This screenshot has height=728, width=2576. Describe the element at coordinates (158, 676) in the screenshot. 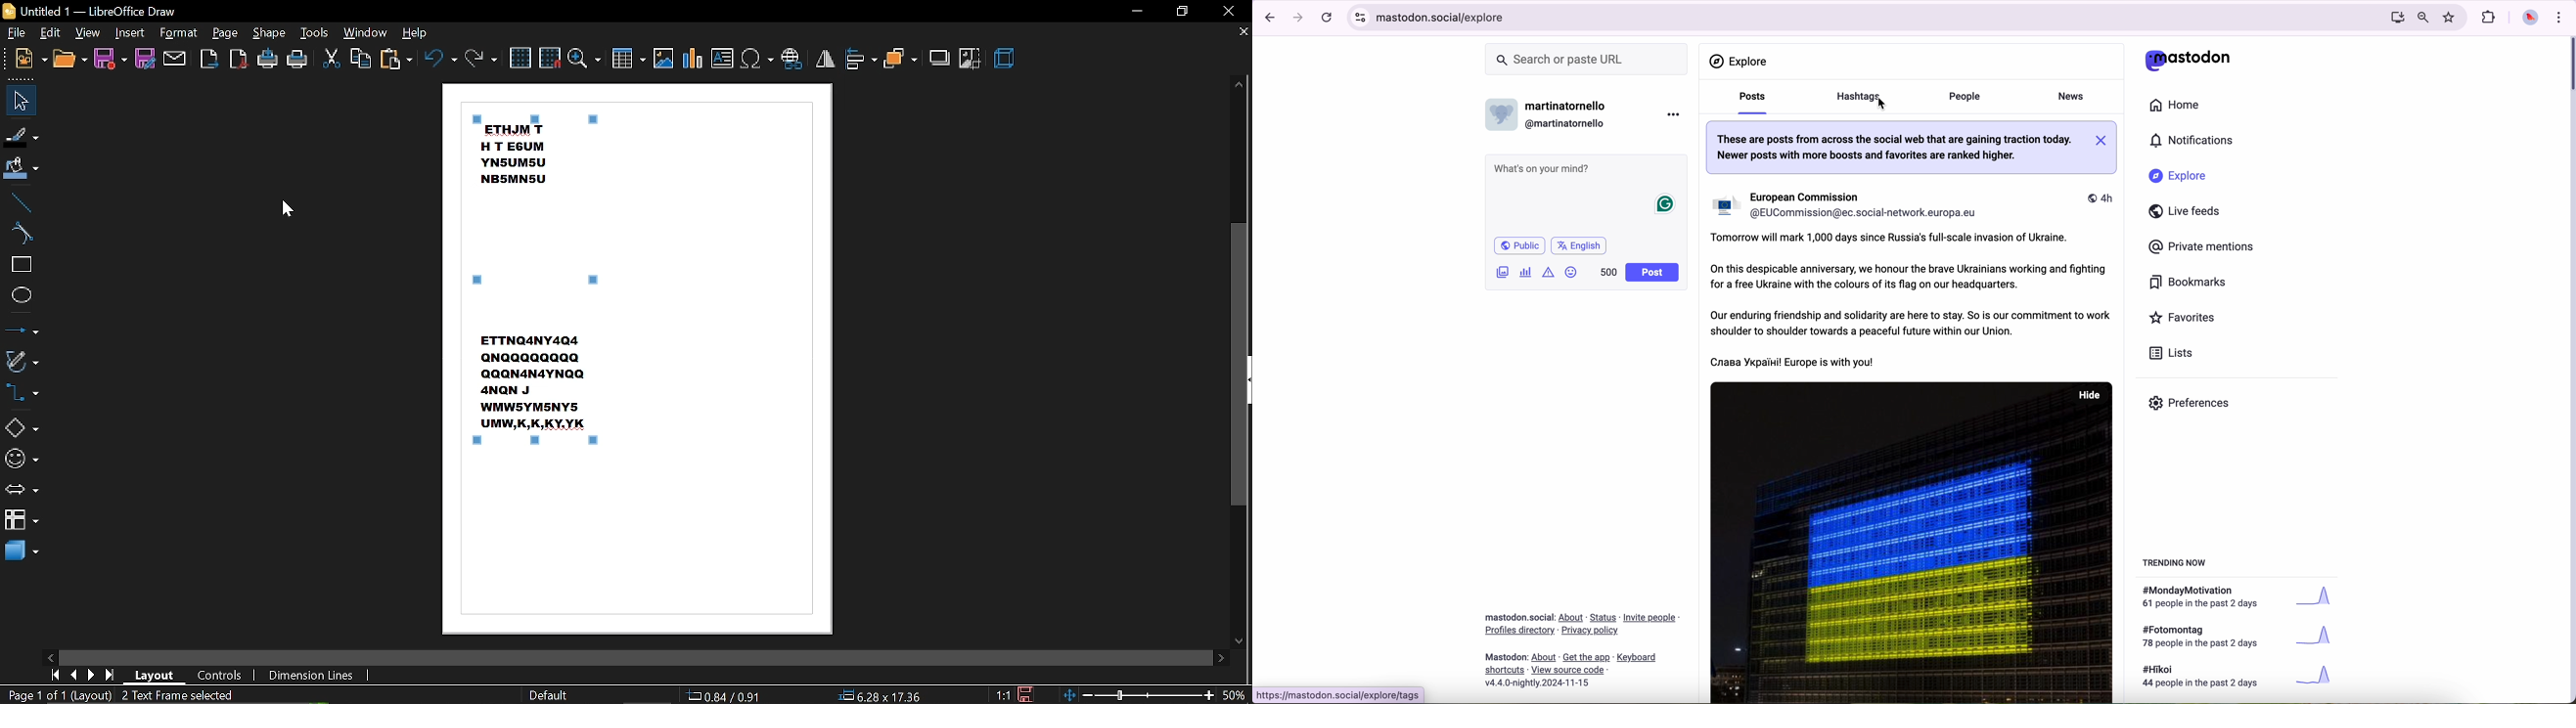

I see `layout` at that location.